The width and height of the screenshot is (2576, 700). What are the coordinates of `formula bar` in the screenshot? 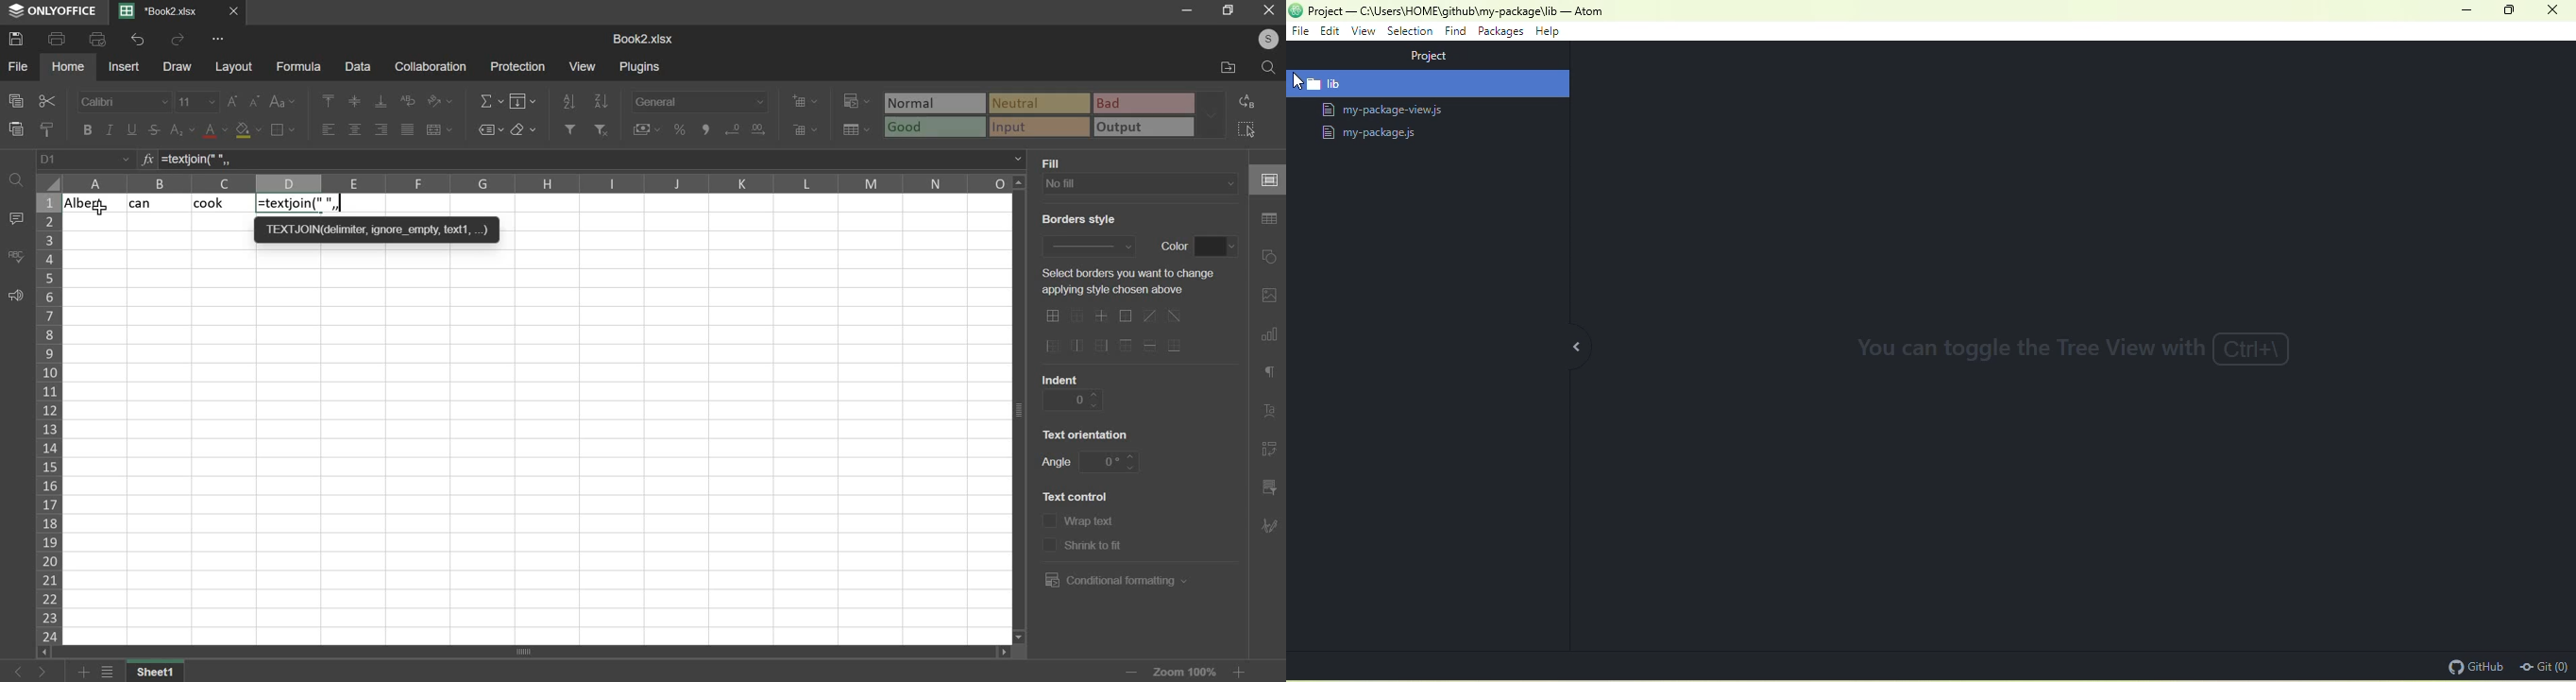 It's located at (593, 159).